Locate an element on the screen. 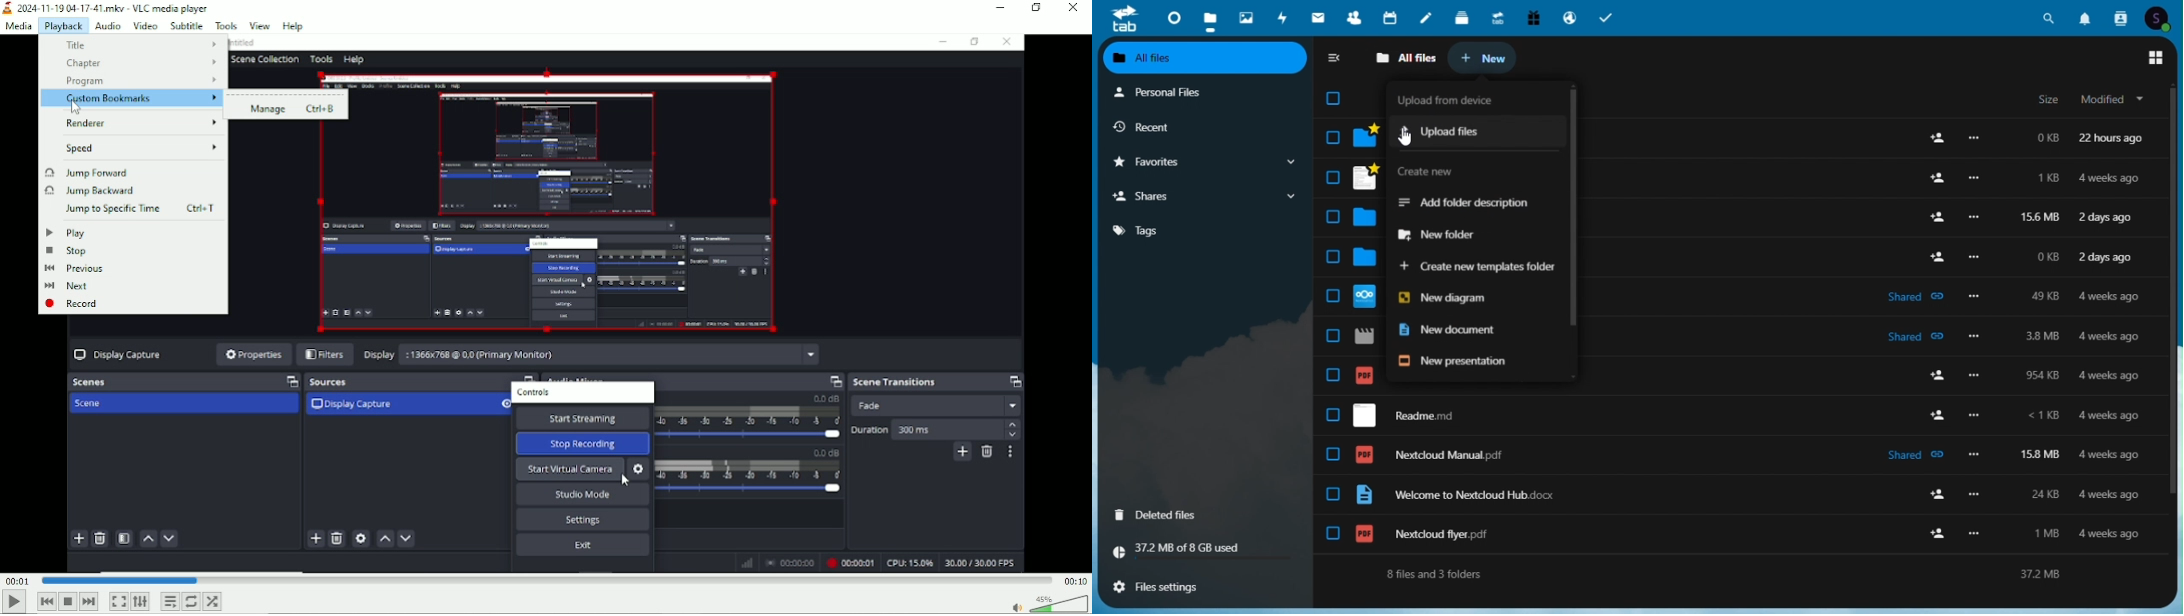 This screenshot has height=616, width=2184. Photos is located at coordinates (1246, 19).